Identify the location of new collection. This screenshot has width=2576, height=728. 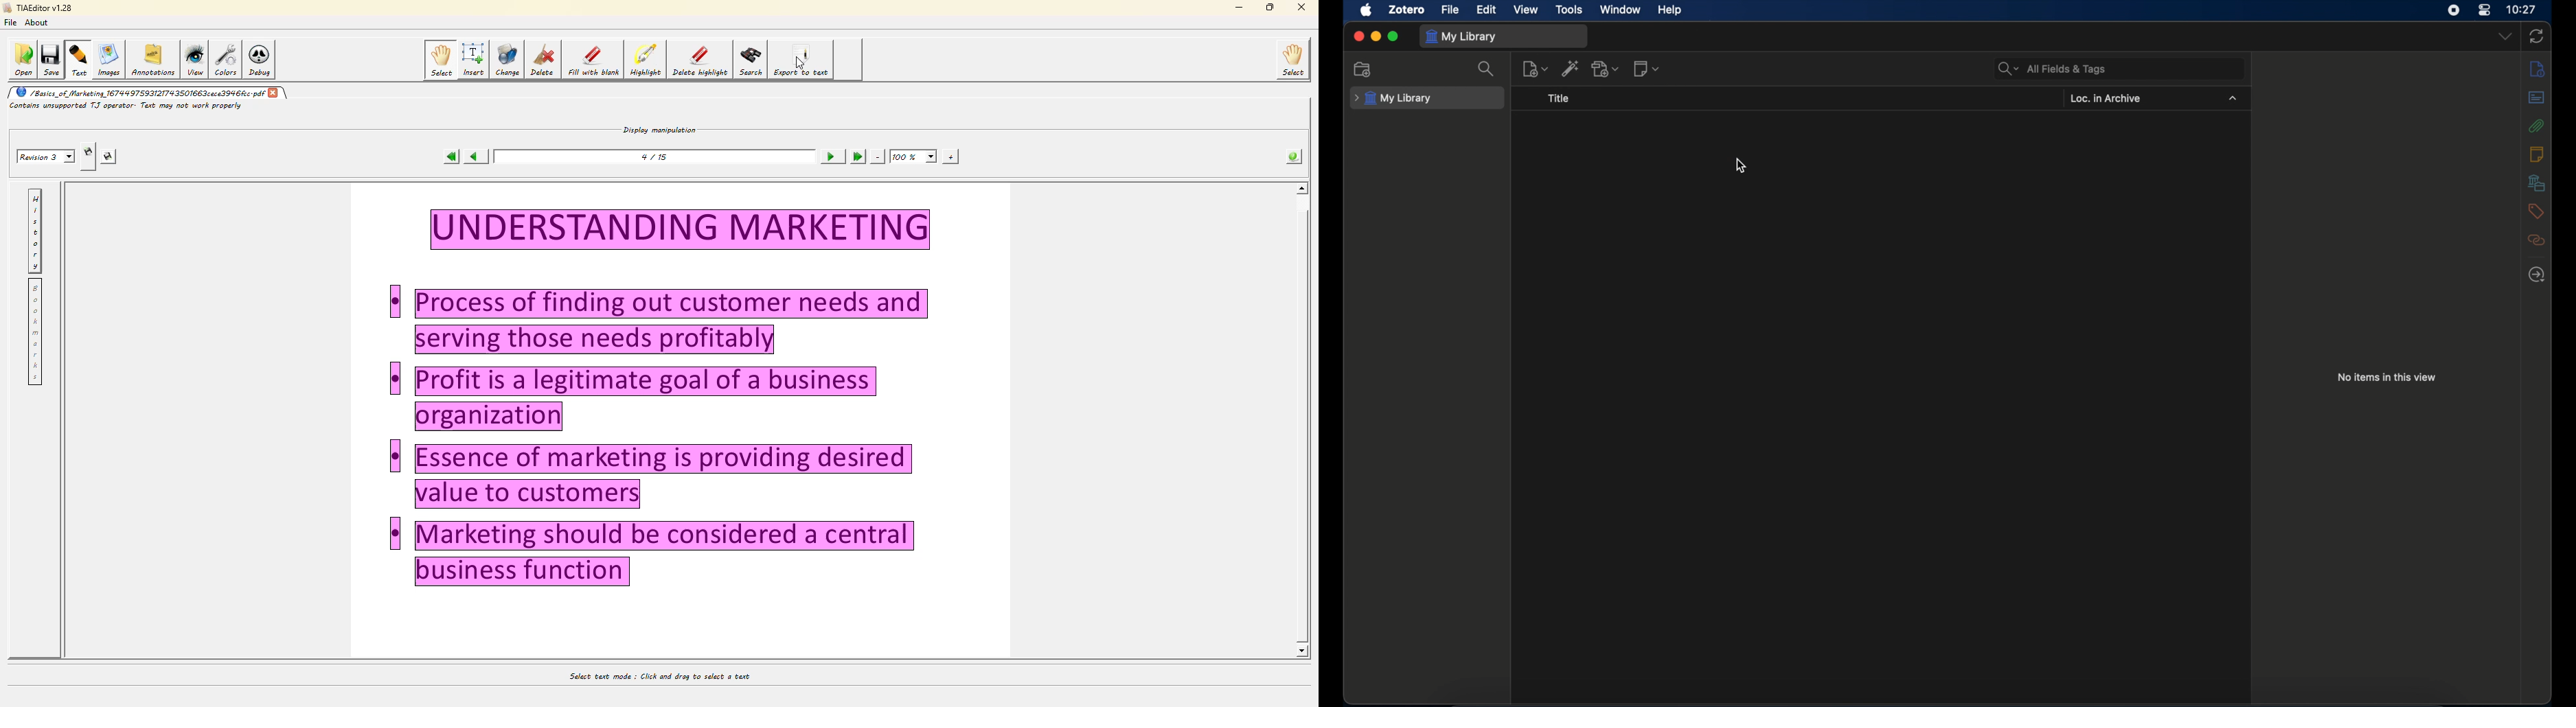
(1362, 69).